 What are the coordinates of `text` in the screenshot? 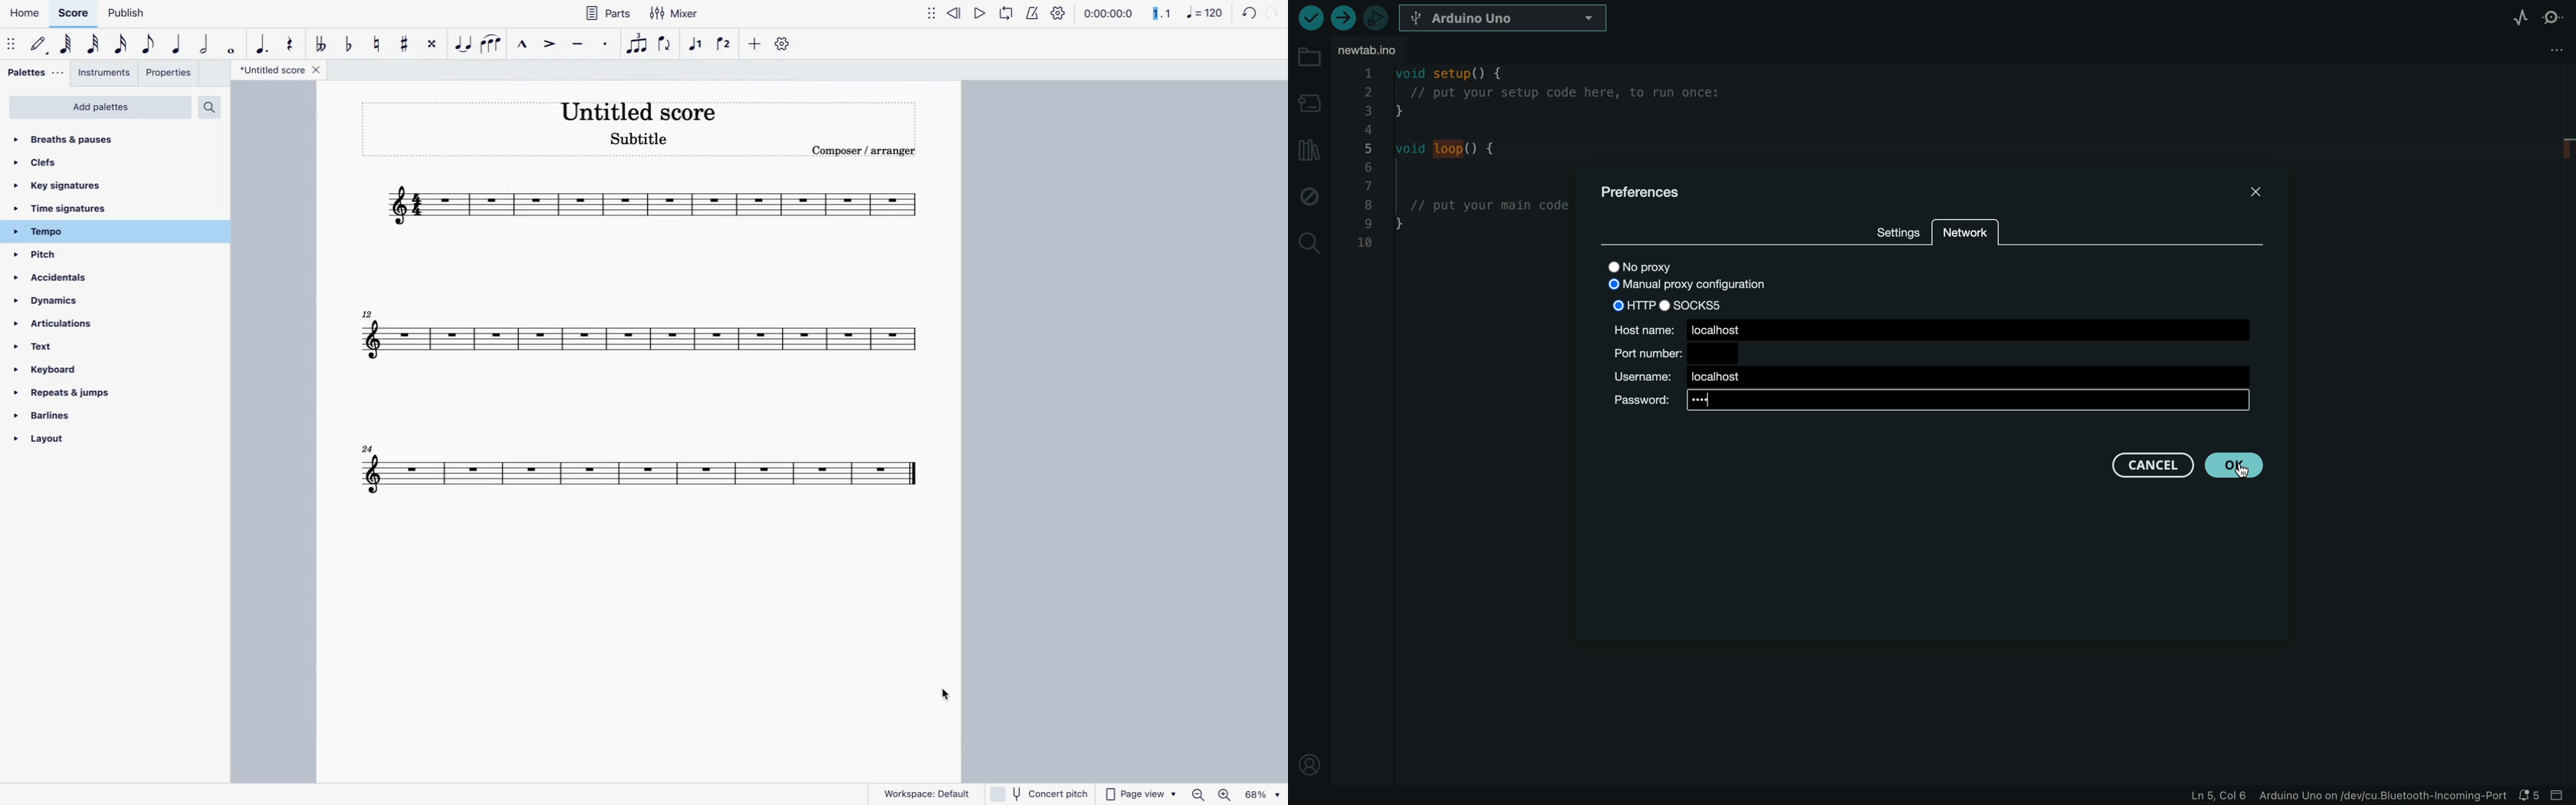 It's located at (49, 351).